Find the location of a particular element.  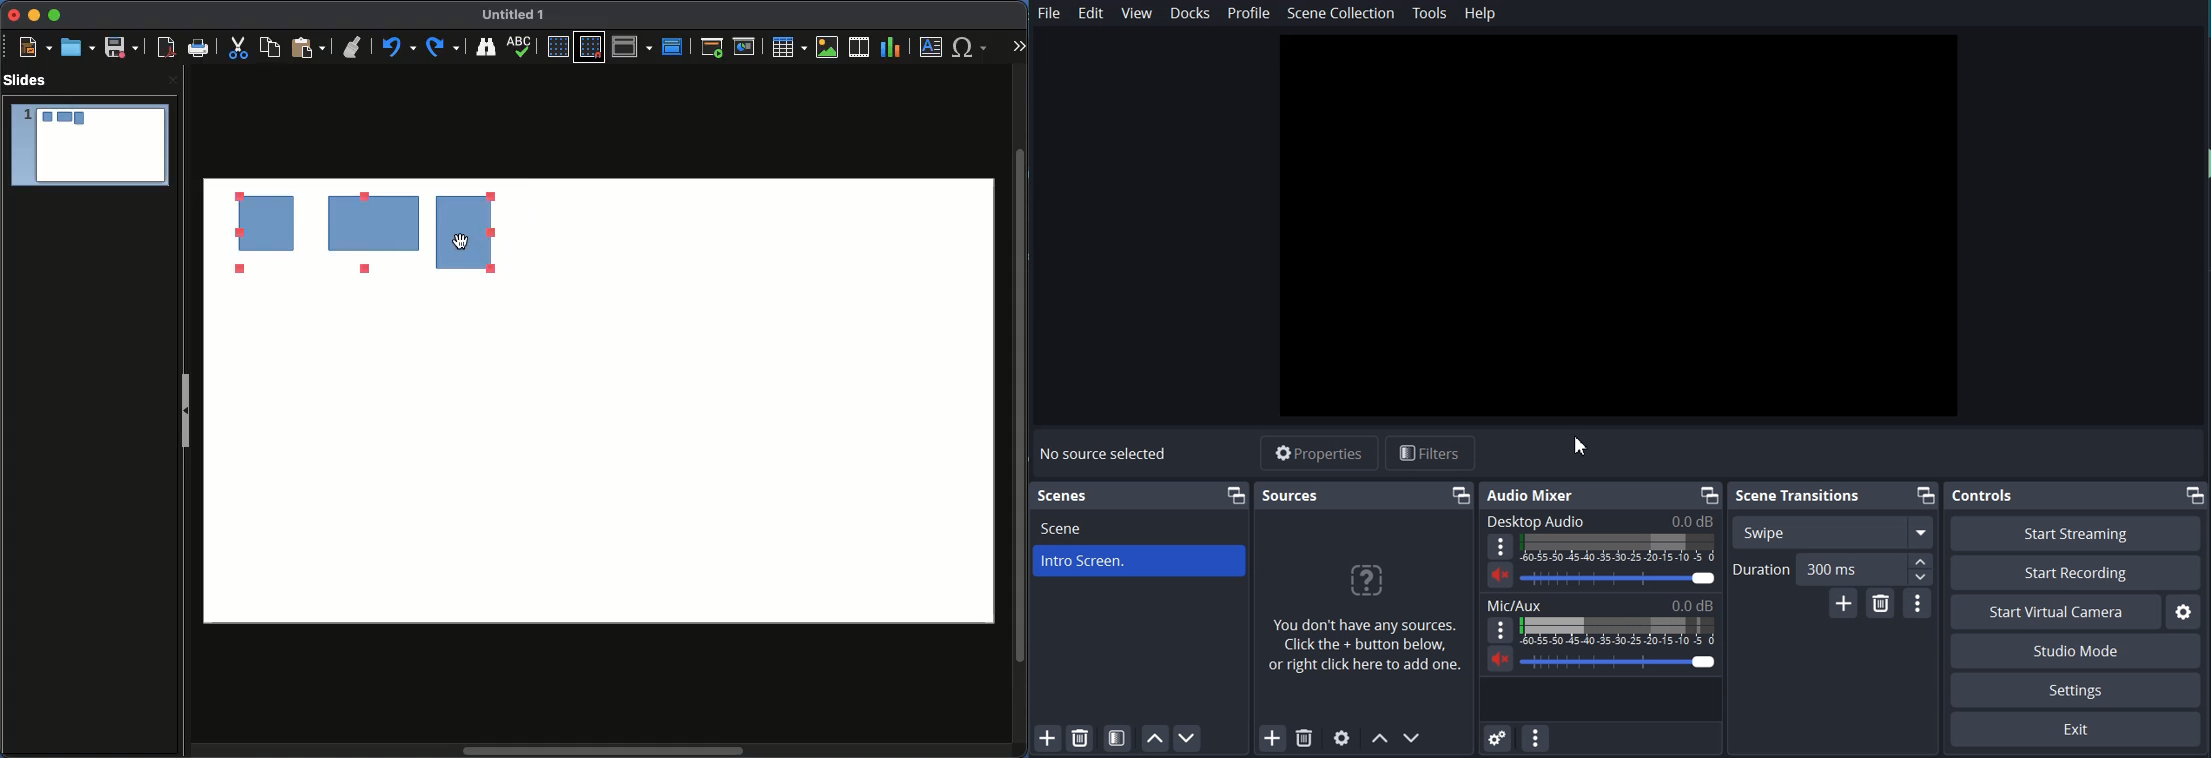

Move Scene Down is located at coordinates (1187, 738).